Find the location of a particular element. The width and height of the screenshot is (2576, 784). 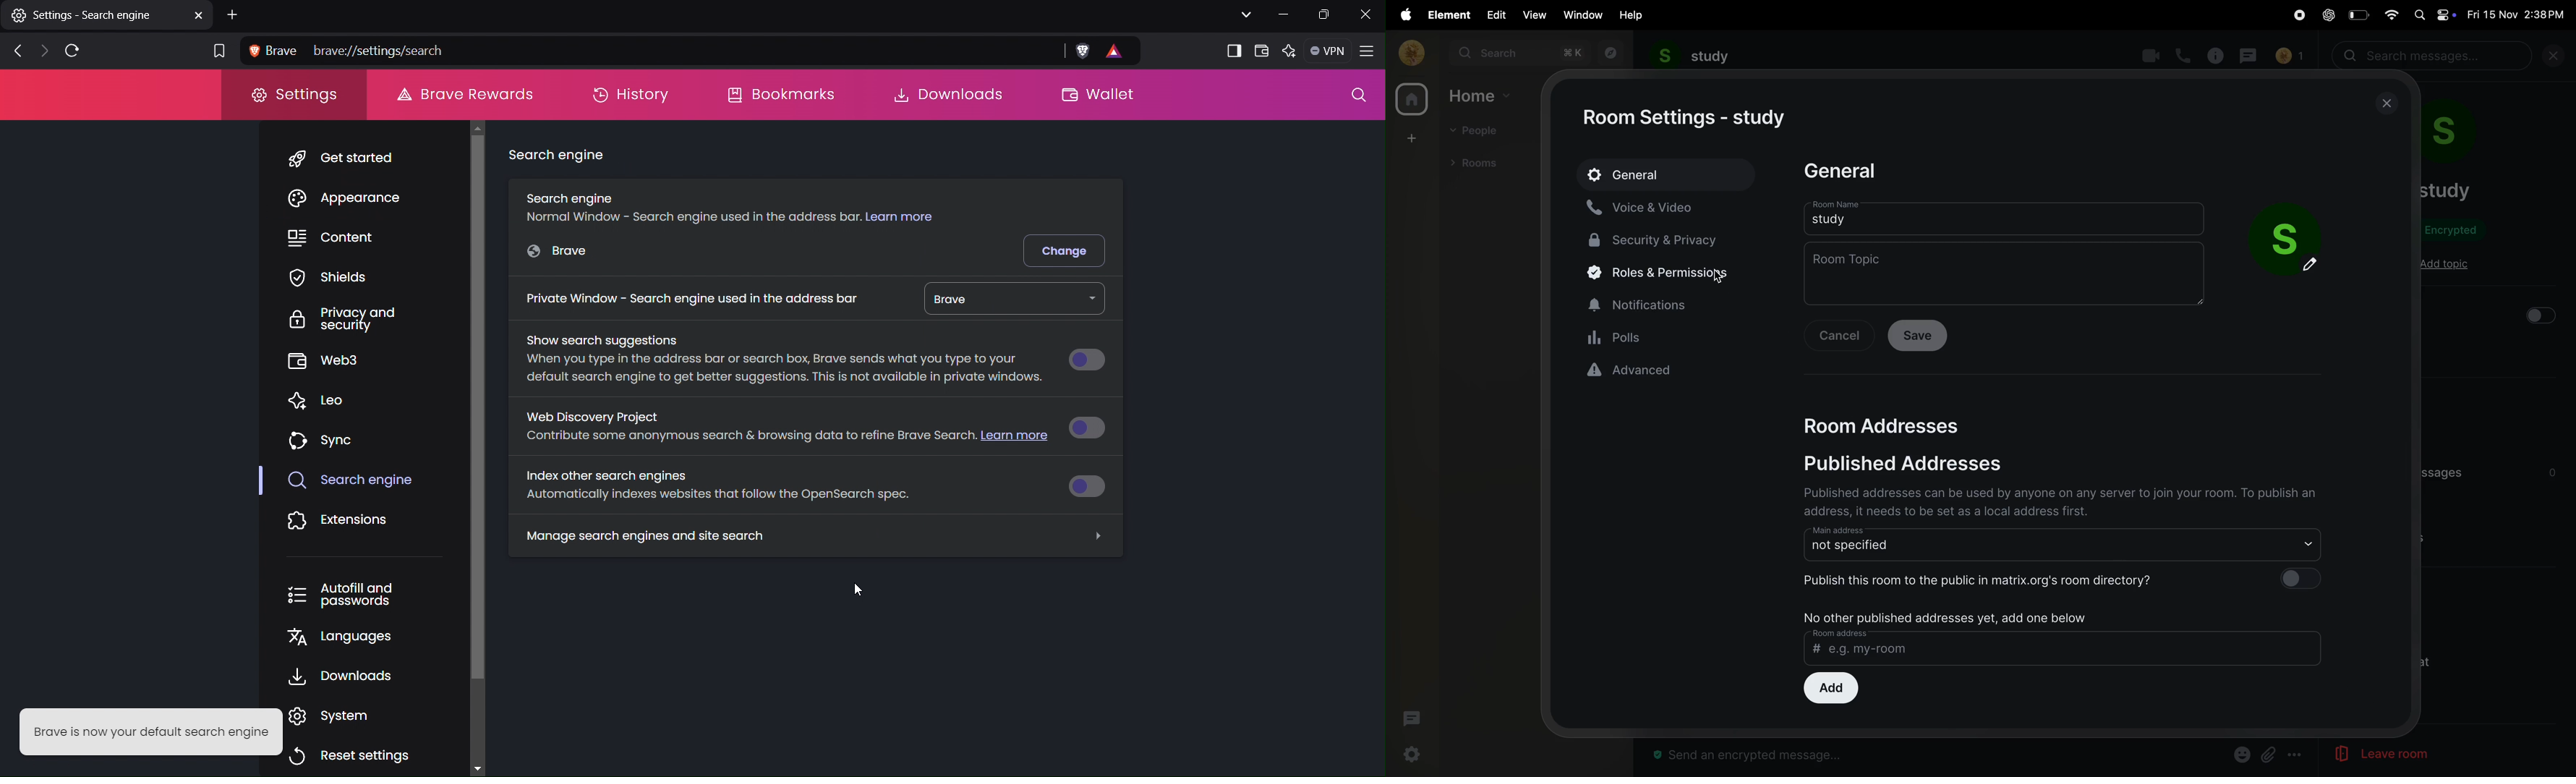

add topic is located at coordinates (2445, 265).